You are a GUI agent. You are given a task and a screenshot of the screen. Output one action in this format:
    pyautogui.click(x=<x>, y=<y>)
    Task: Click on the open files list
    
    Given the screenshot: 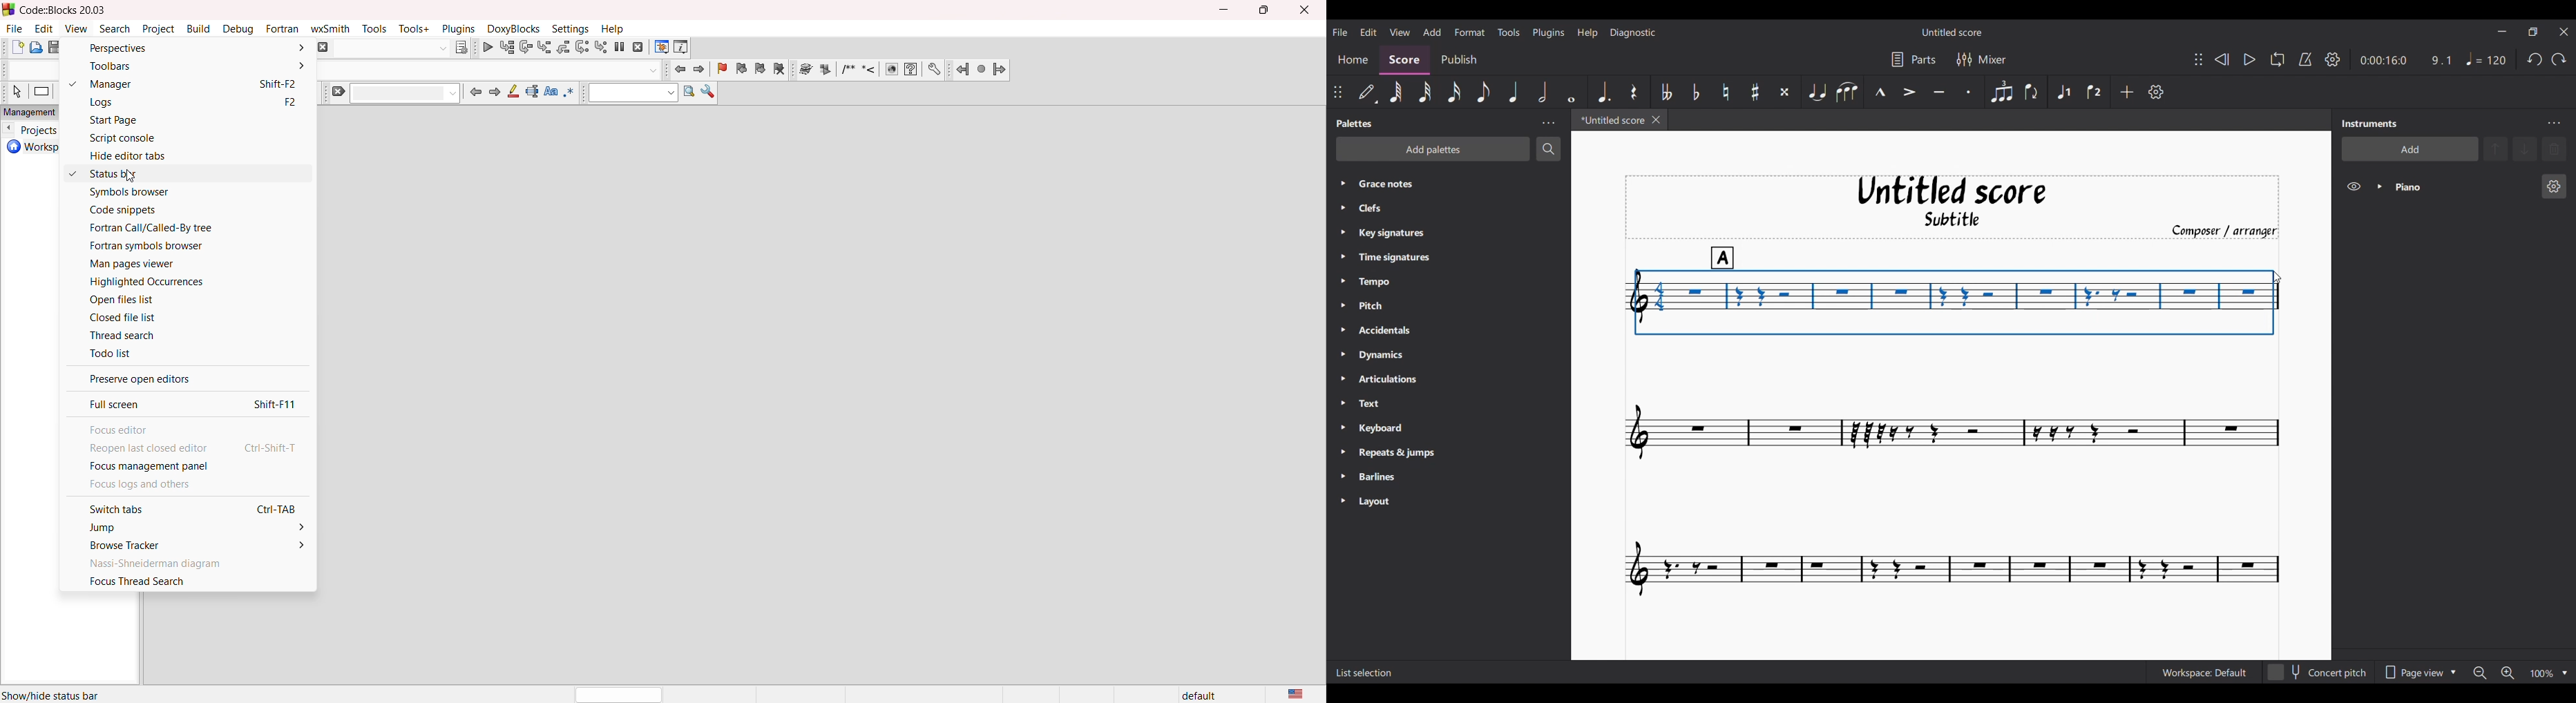 What is the action you would take?
    pyautogui.click(x=184, y=299)
    